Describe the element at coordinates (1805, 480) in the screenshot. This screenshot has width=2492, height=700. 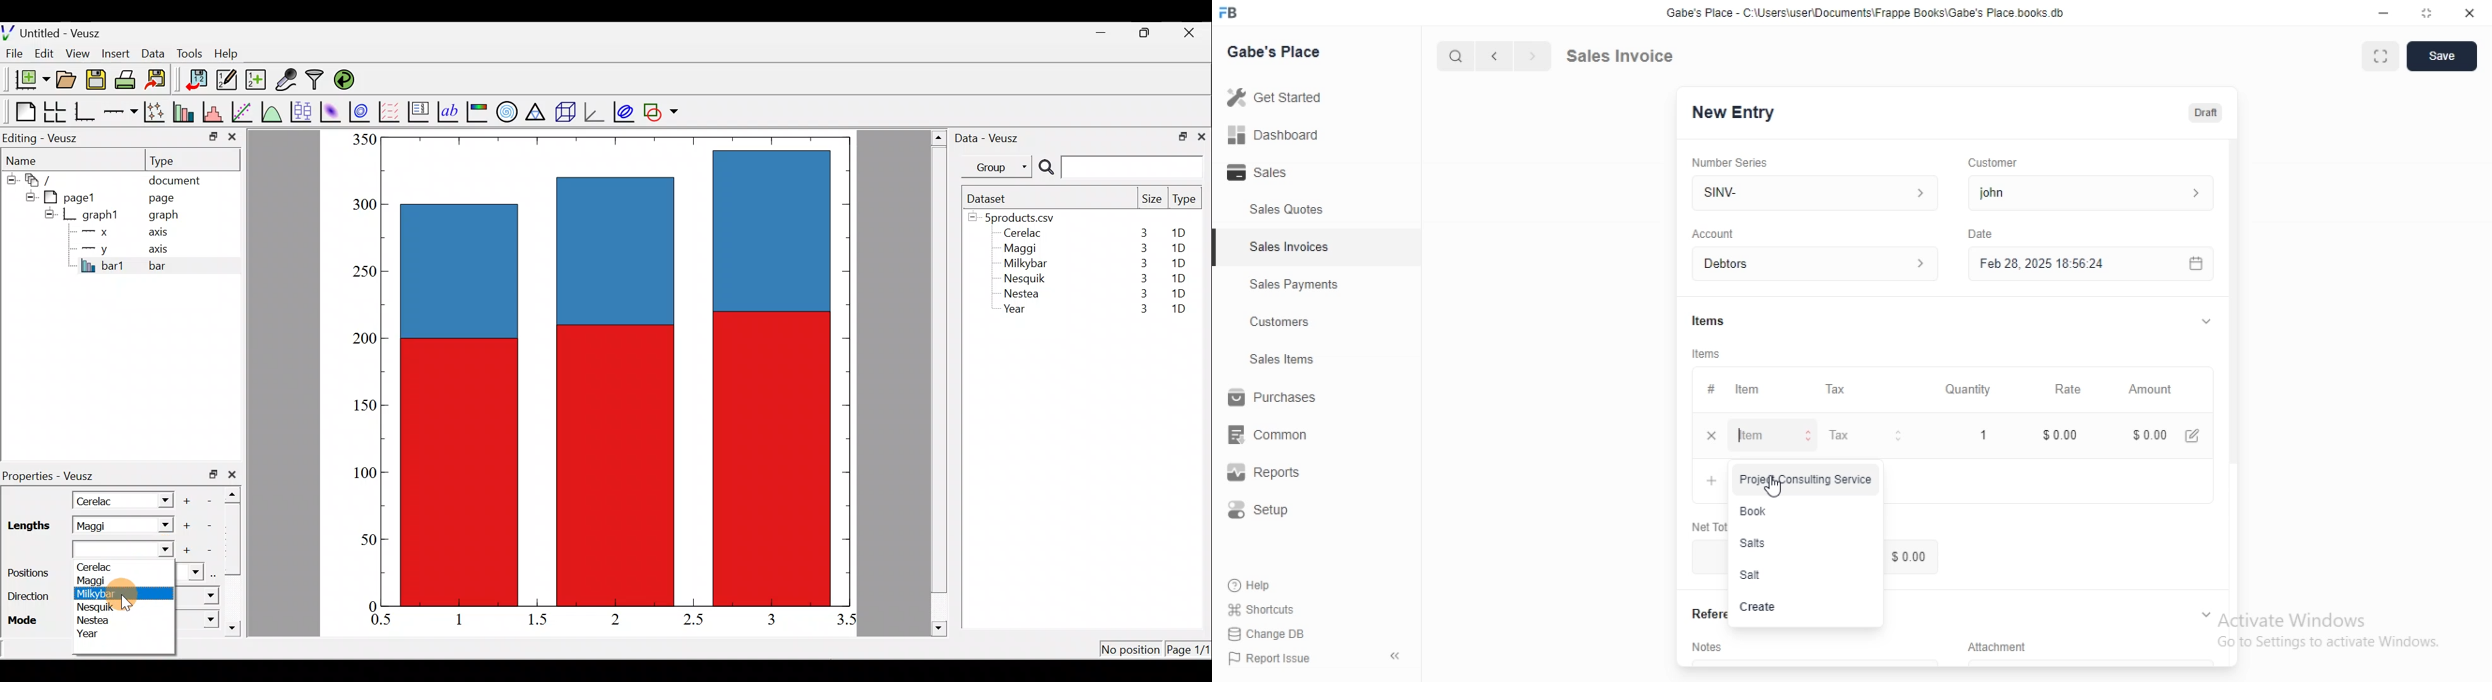
I see `Project Consulting Service` at that location.